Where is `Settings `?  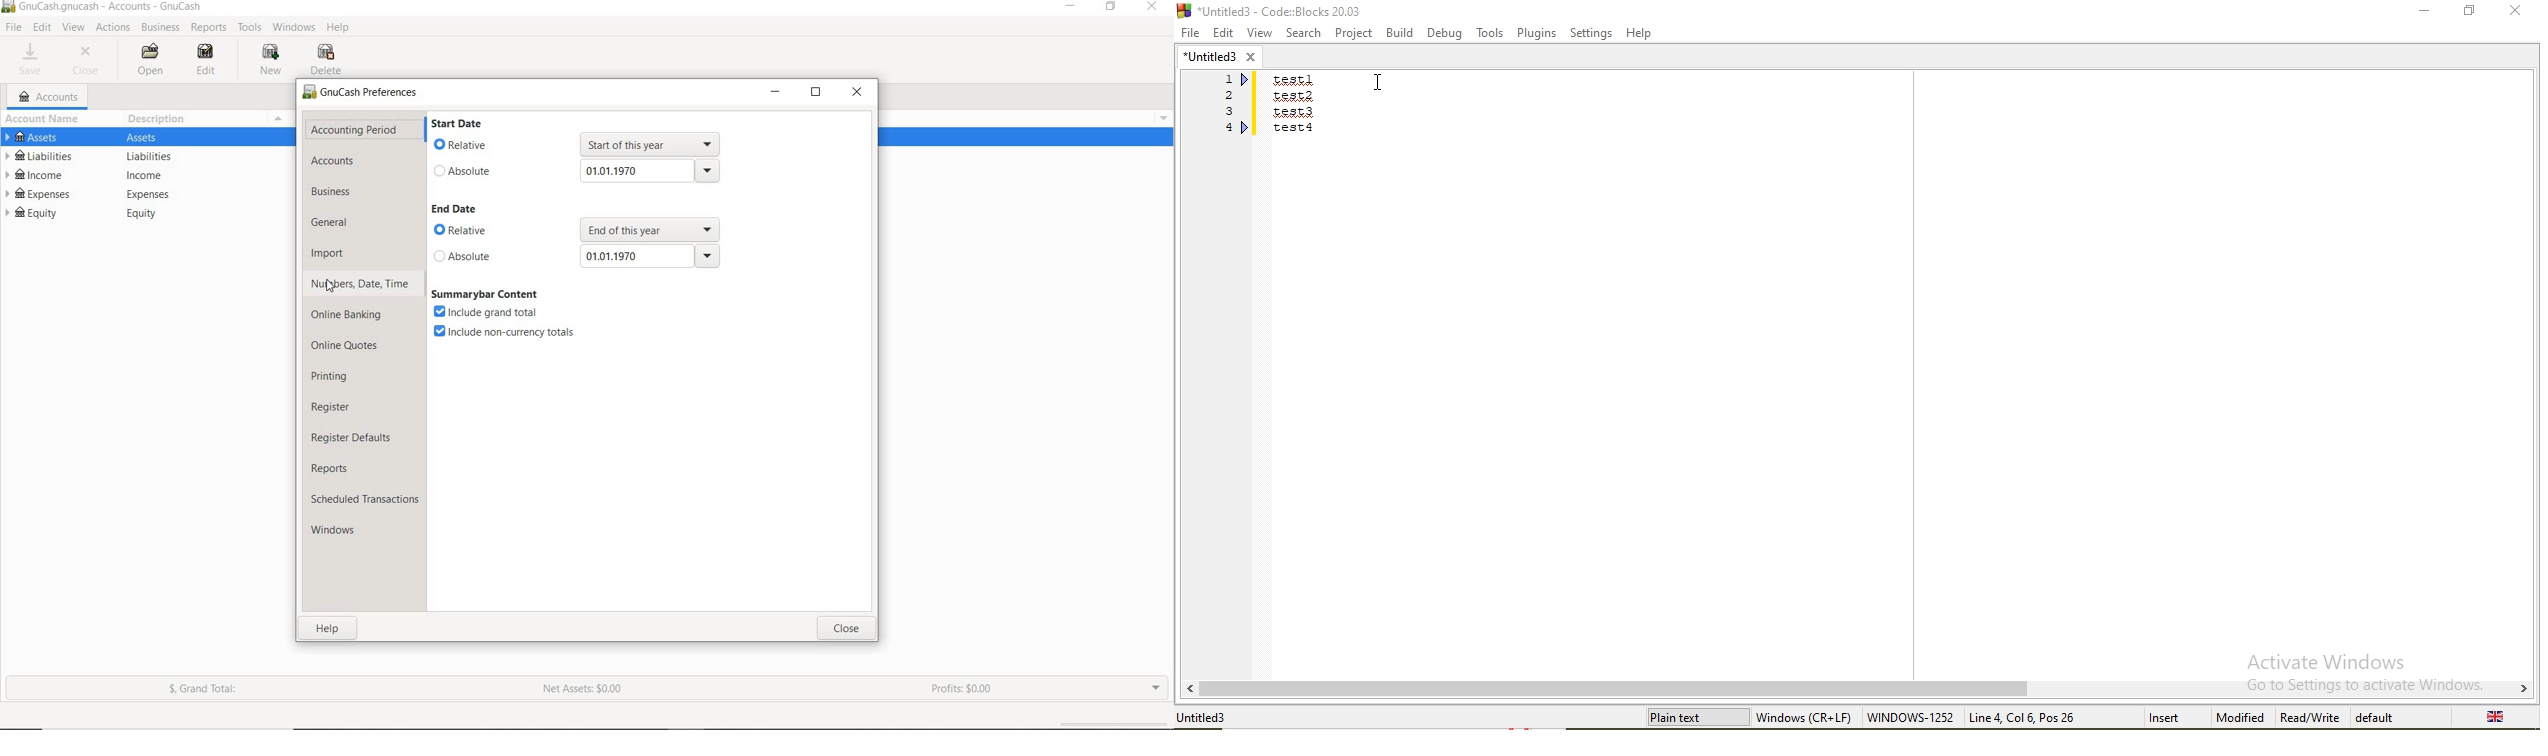 Settings  is located at coordinates (1588, 34).